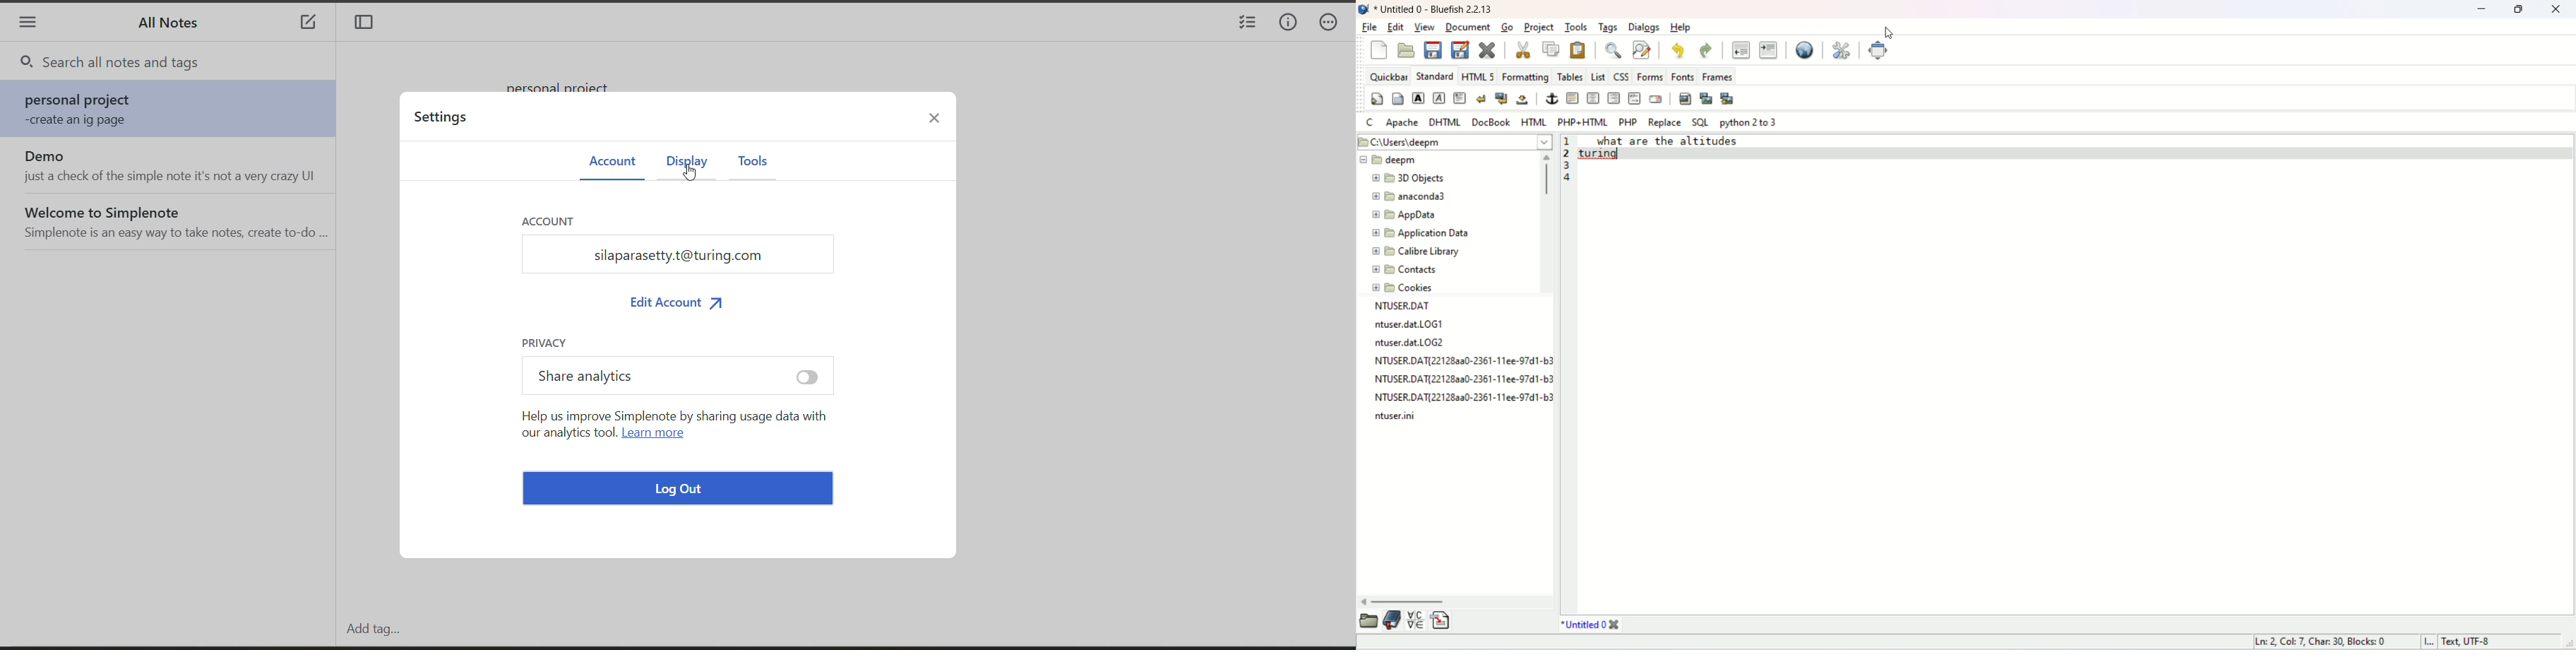 This screenshot has width=2576, height=672. What do you see at coordinates (1418, 97) in the screenshot?
I see `strong` at bounding box center [1418, 97].